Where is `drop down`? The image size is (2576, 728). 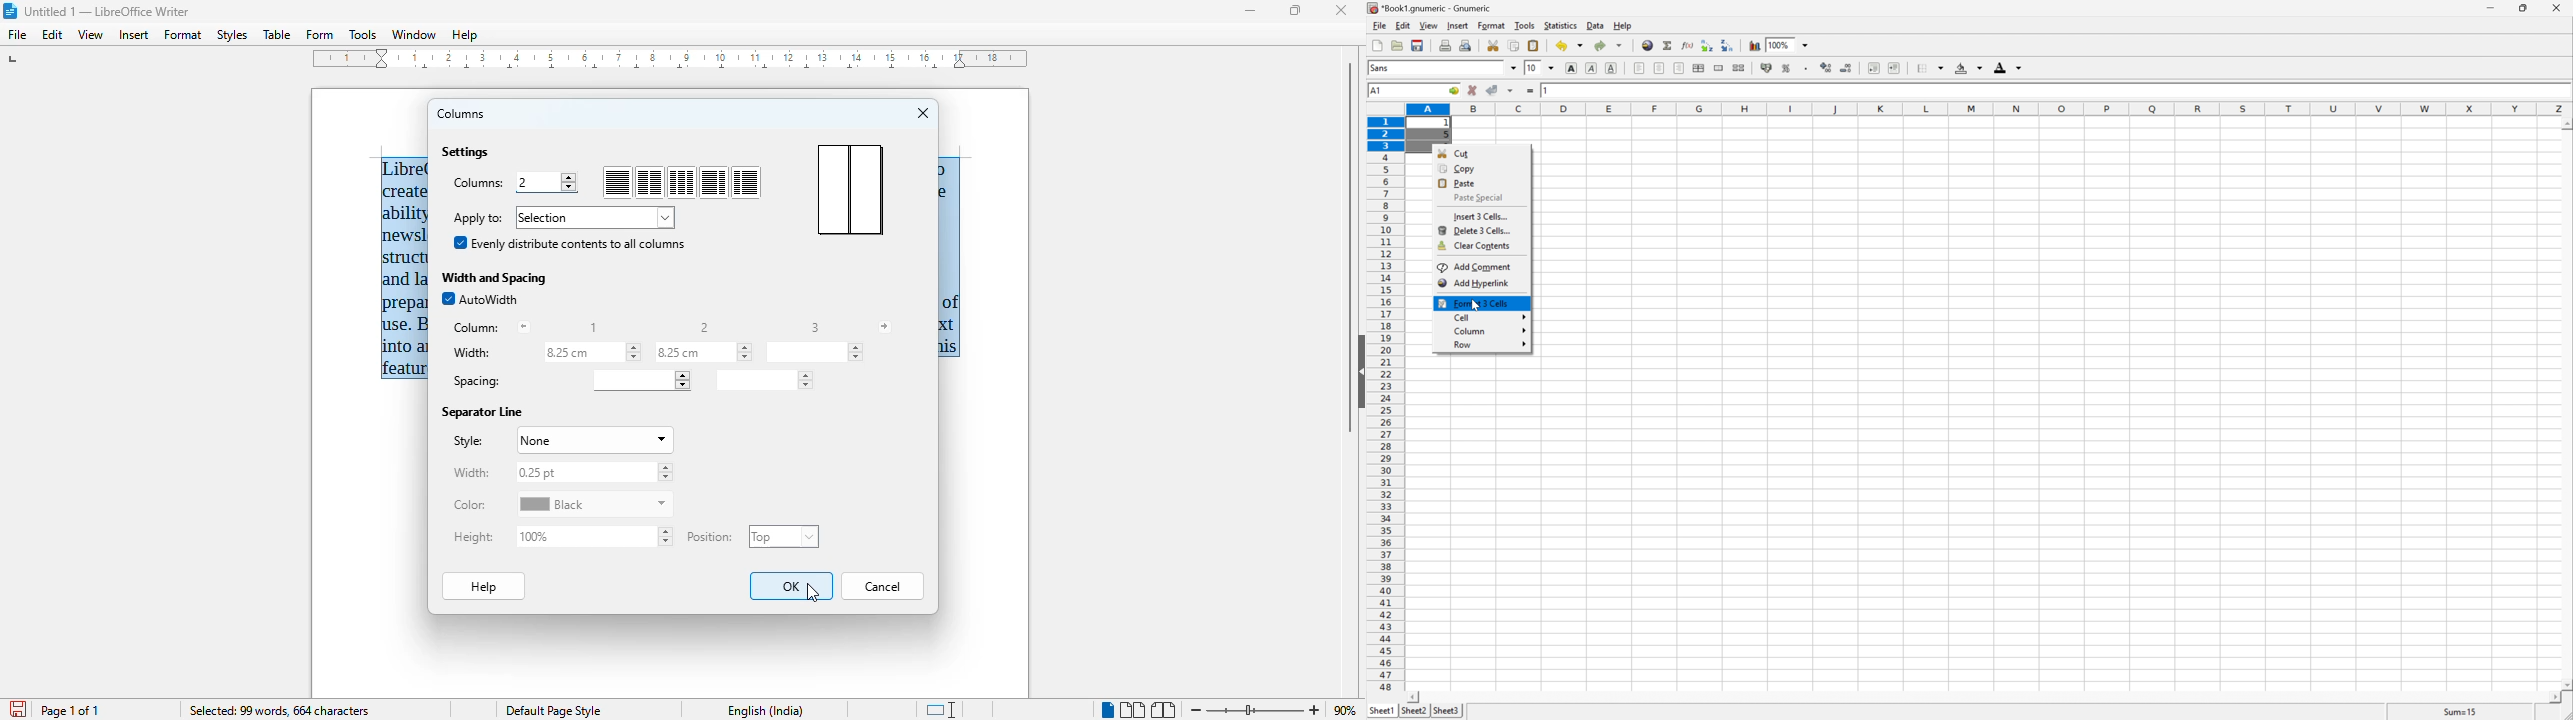 drop down is located at coordinates (1554, 68).